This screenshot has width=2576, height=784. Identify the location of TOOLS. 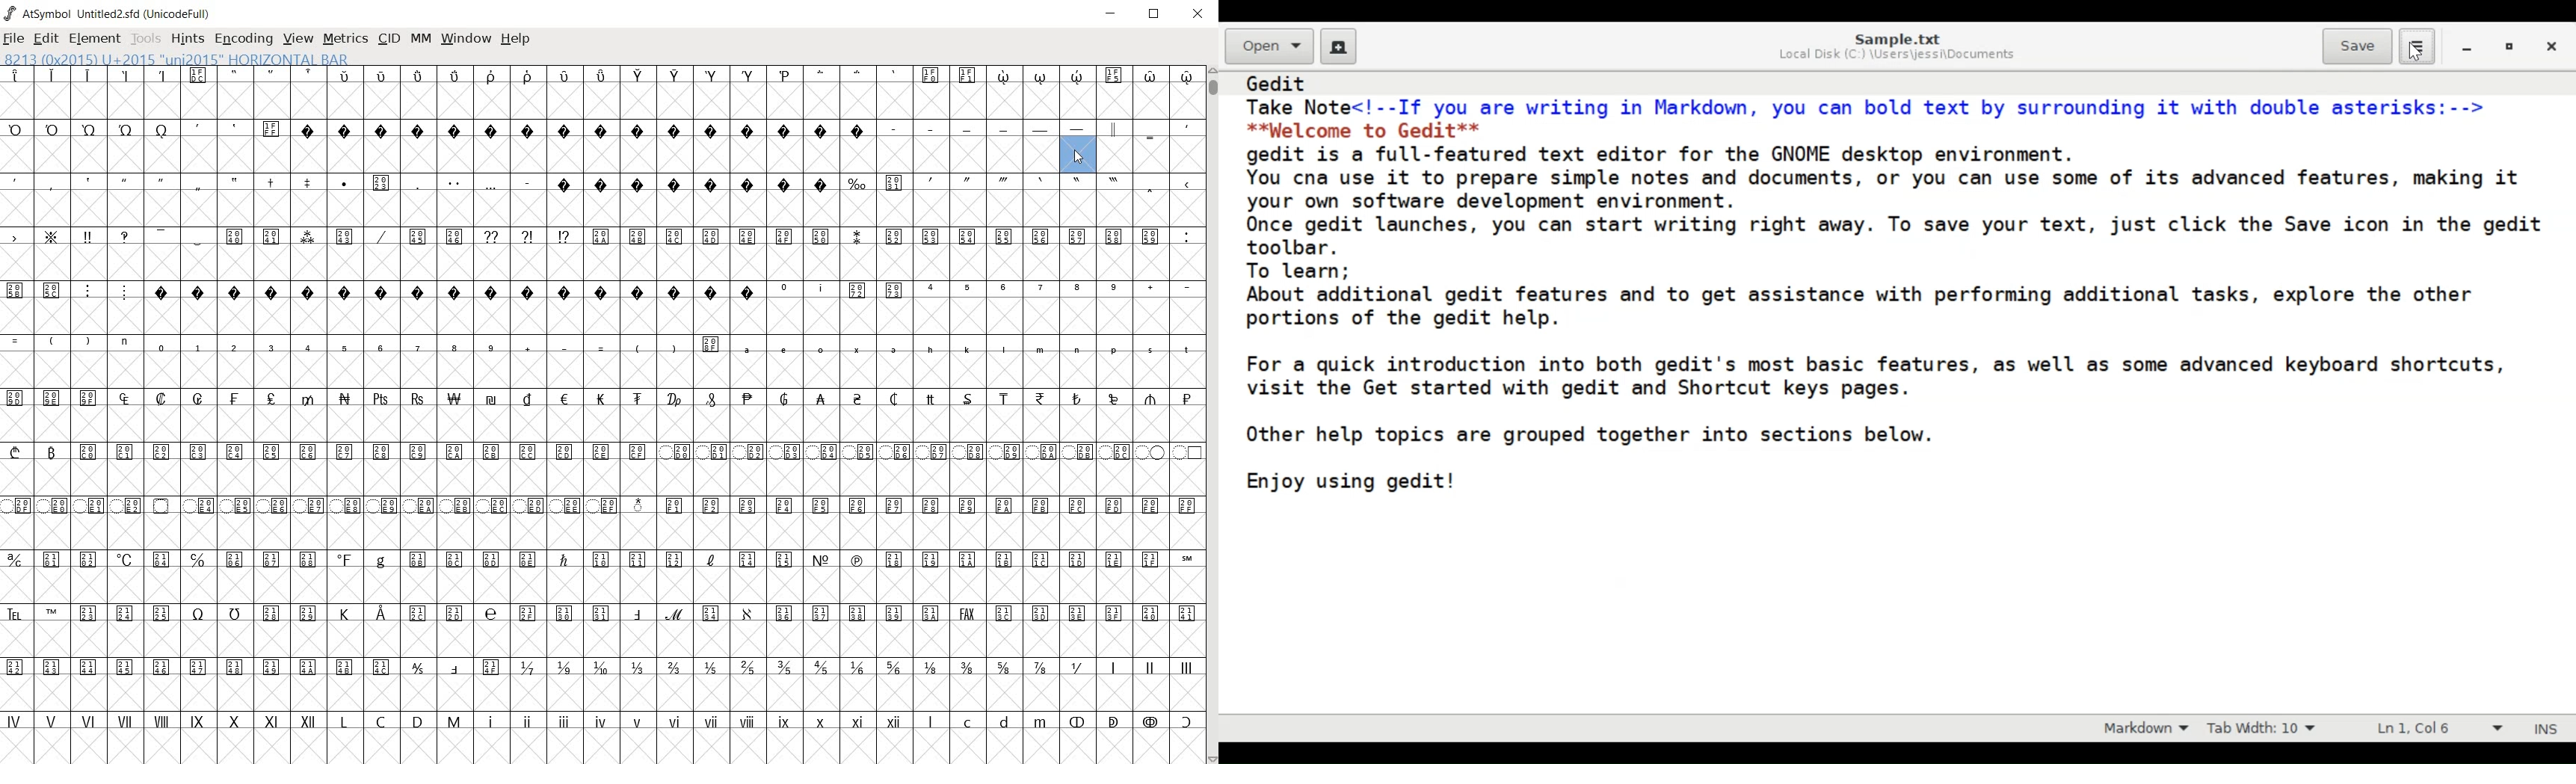
(148, 40).